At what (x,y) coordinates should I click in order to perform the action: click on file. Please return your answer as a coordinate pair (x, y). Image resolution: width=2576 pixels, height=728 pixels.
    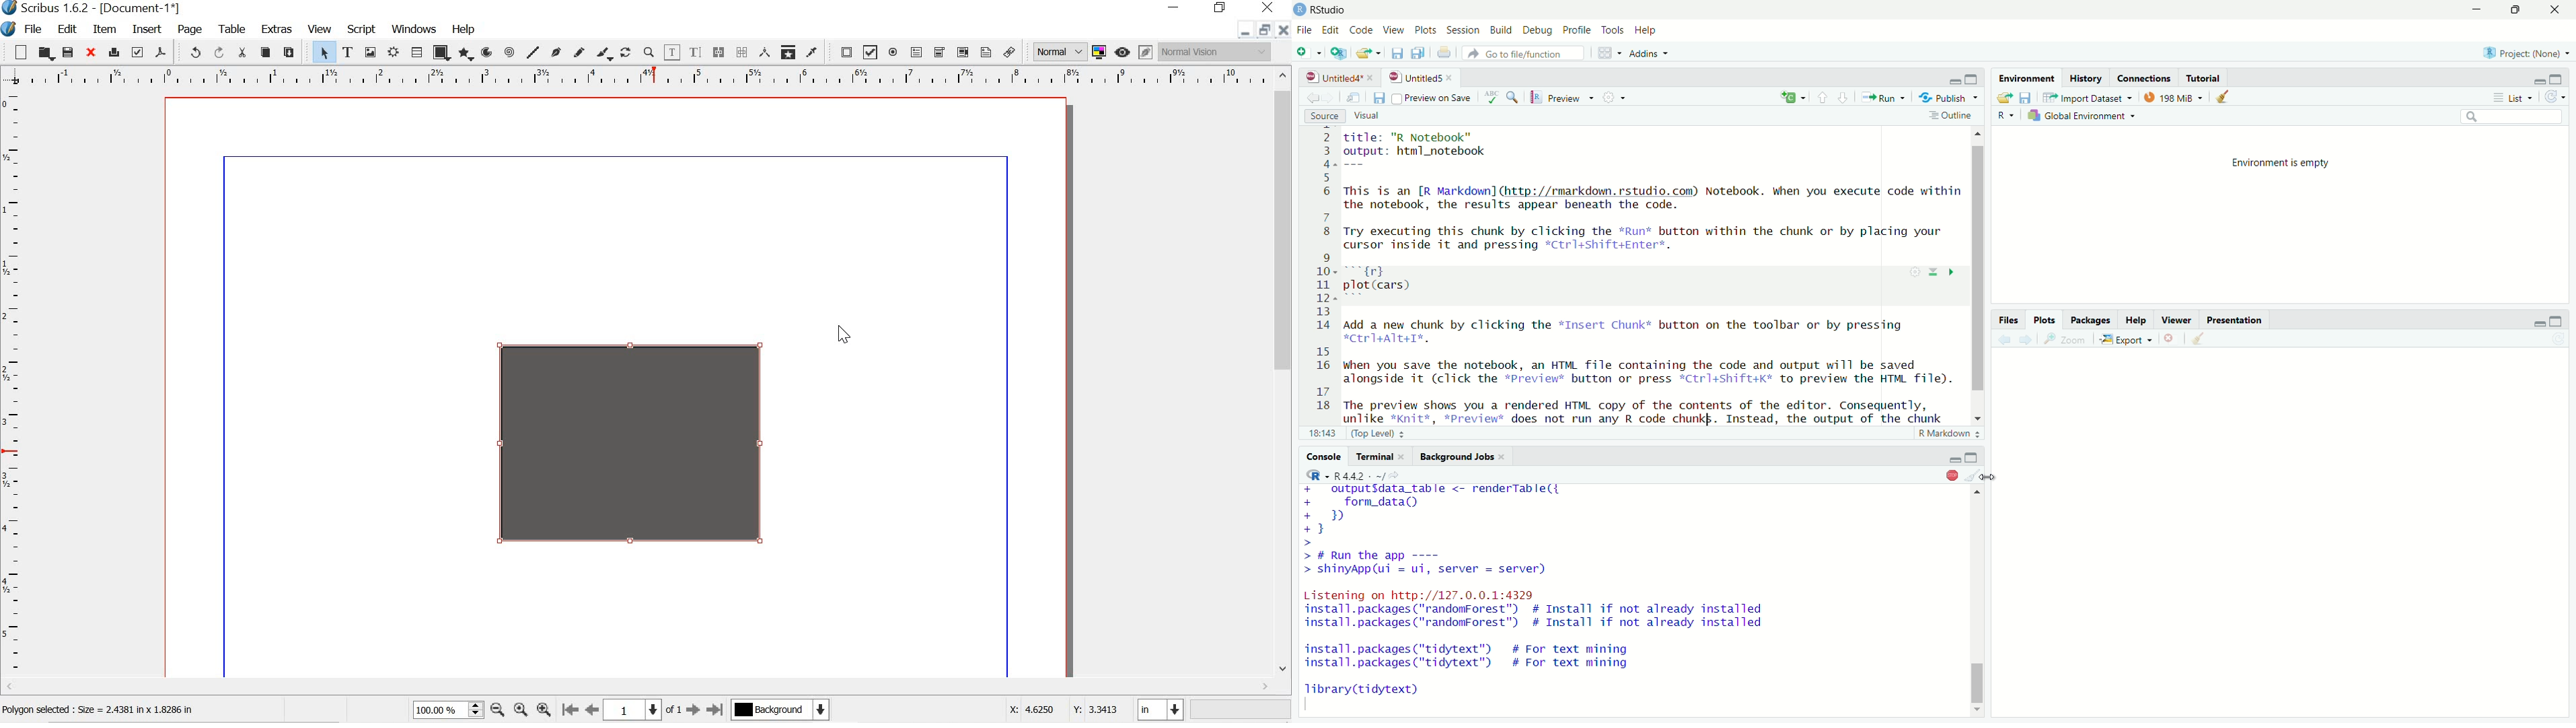
    Looking at the image, I should click on (37, 29).